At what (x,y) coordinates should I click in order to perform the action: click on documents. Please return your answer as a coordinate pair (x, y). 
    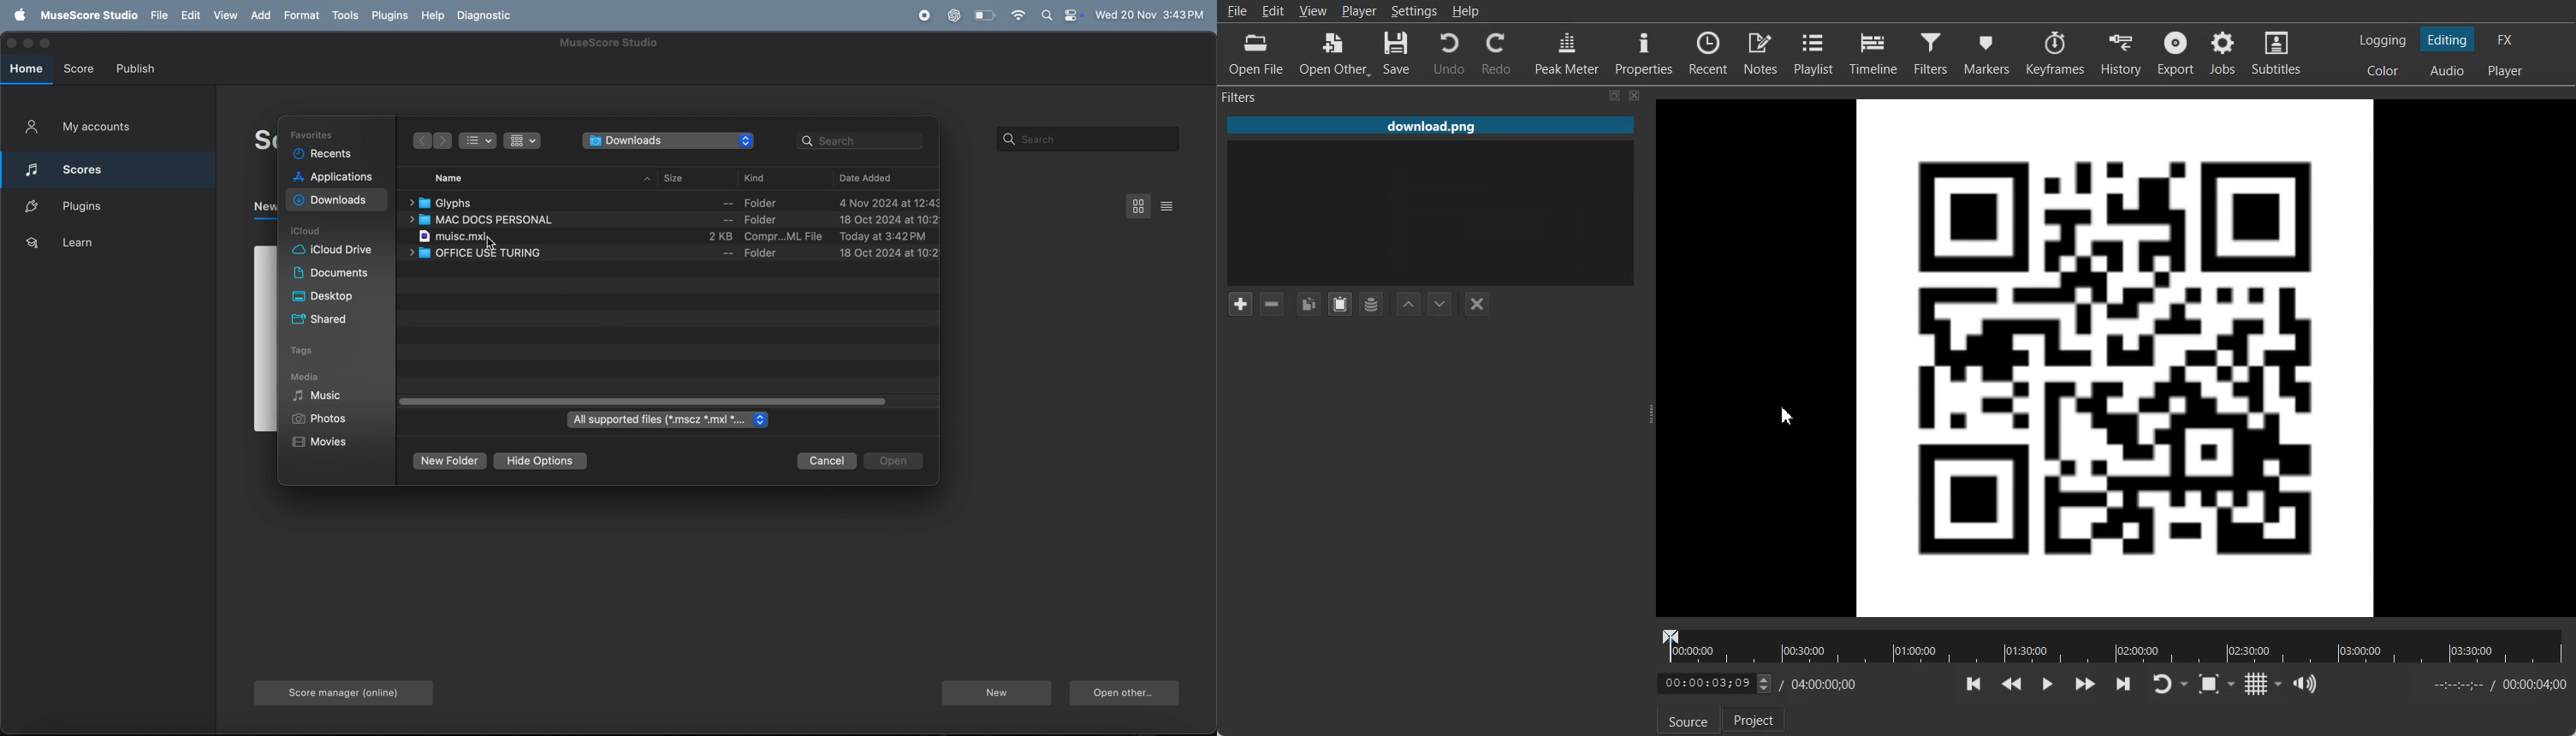
    Looking at the image, I should click on (330, 274).